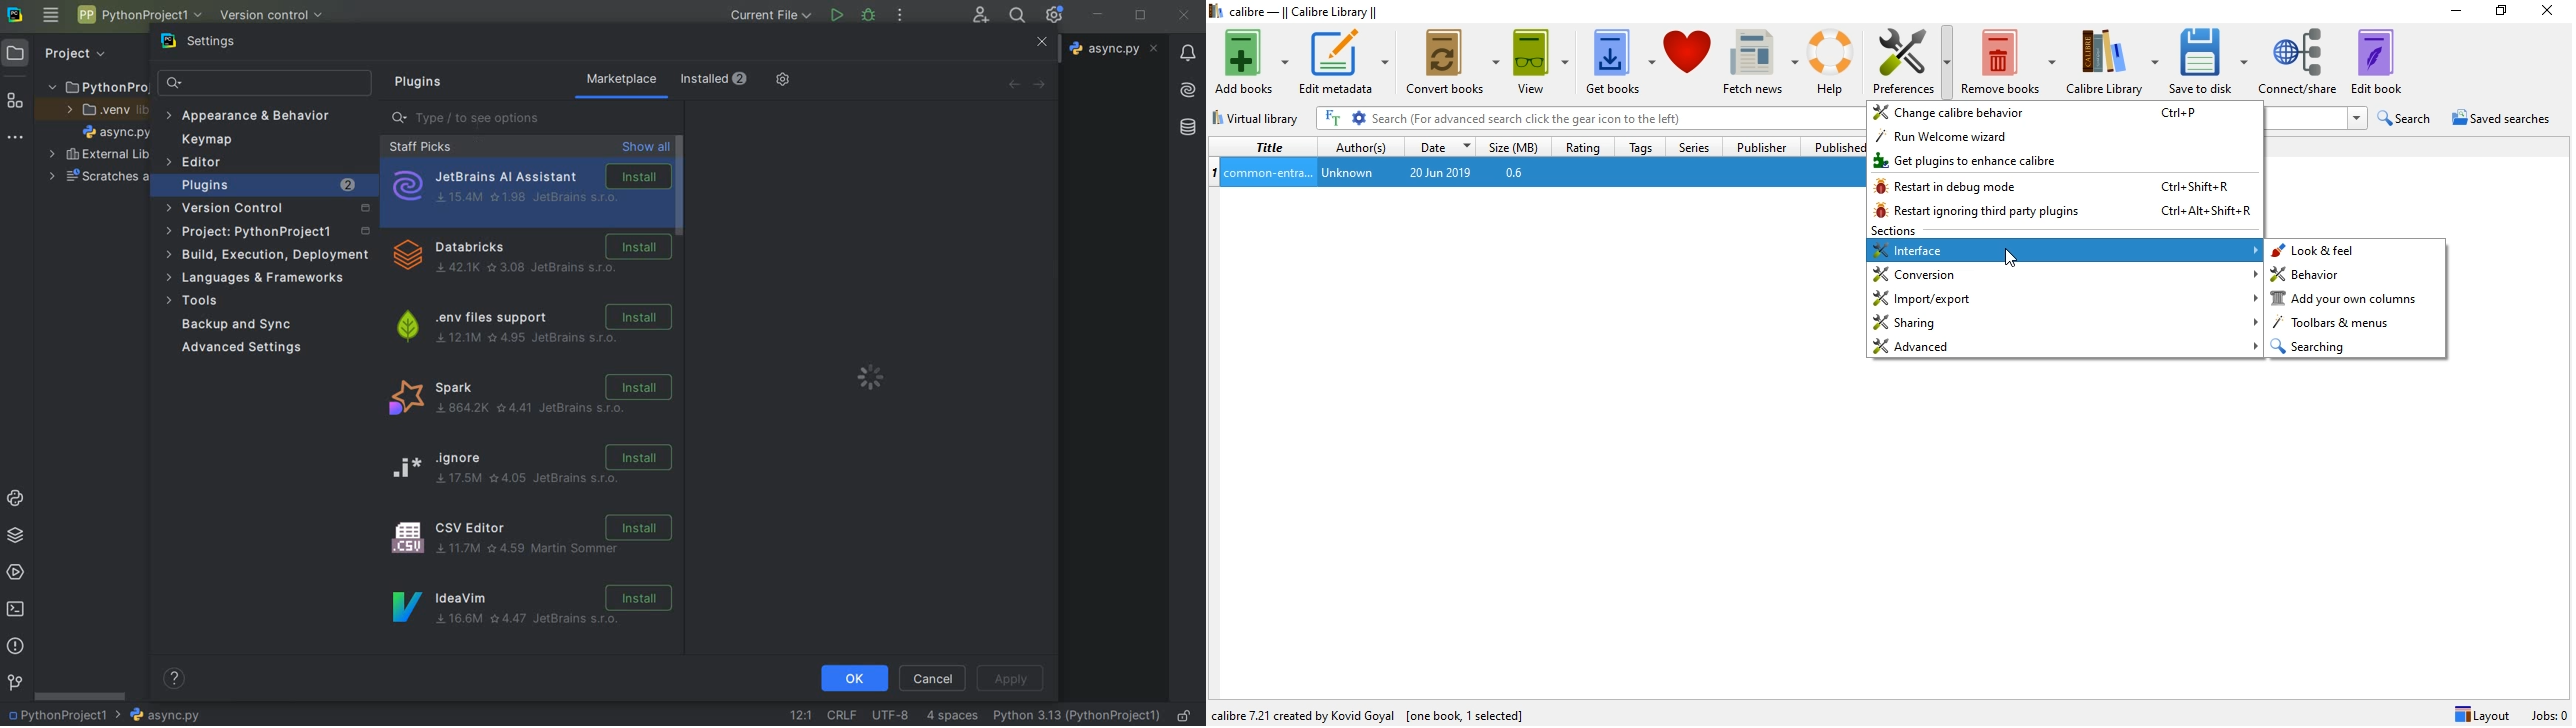  Describe the element at coordinates (2551, 13) in the screenshot. I see `Close` at that location.